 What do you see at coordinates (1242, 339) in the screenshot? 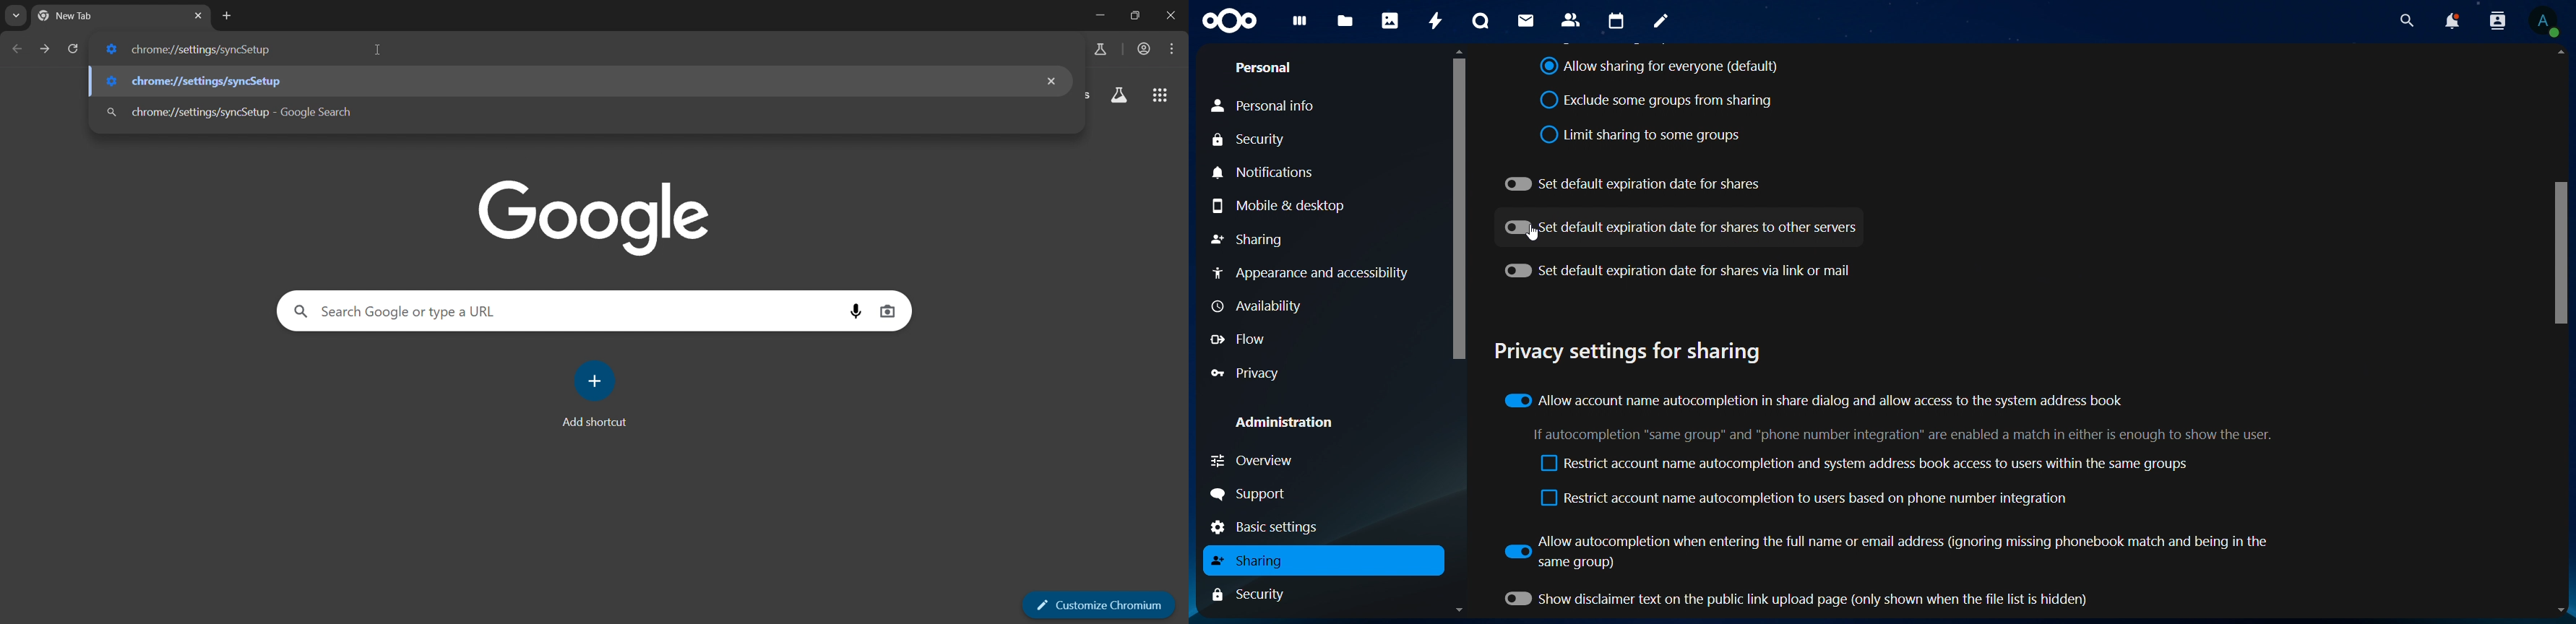
I see `flow` at bounding box center [1242, 339].